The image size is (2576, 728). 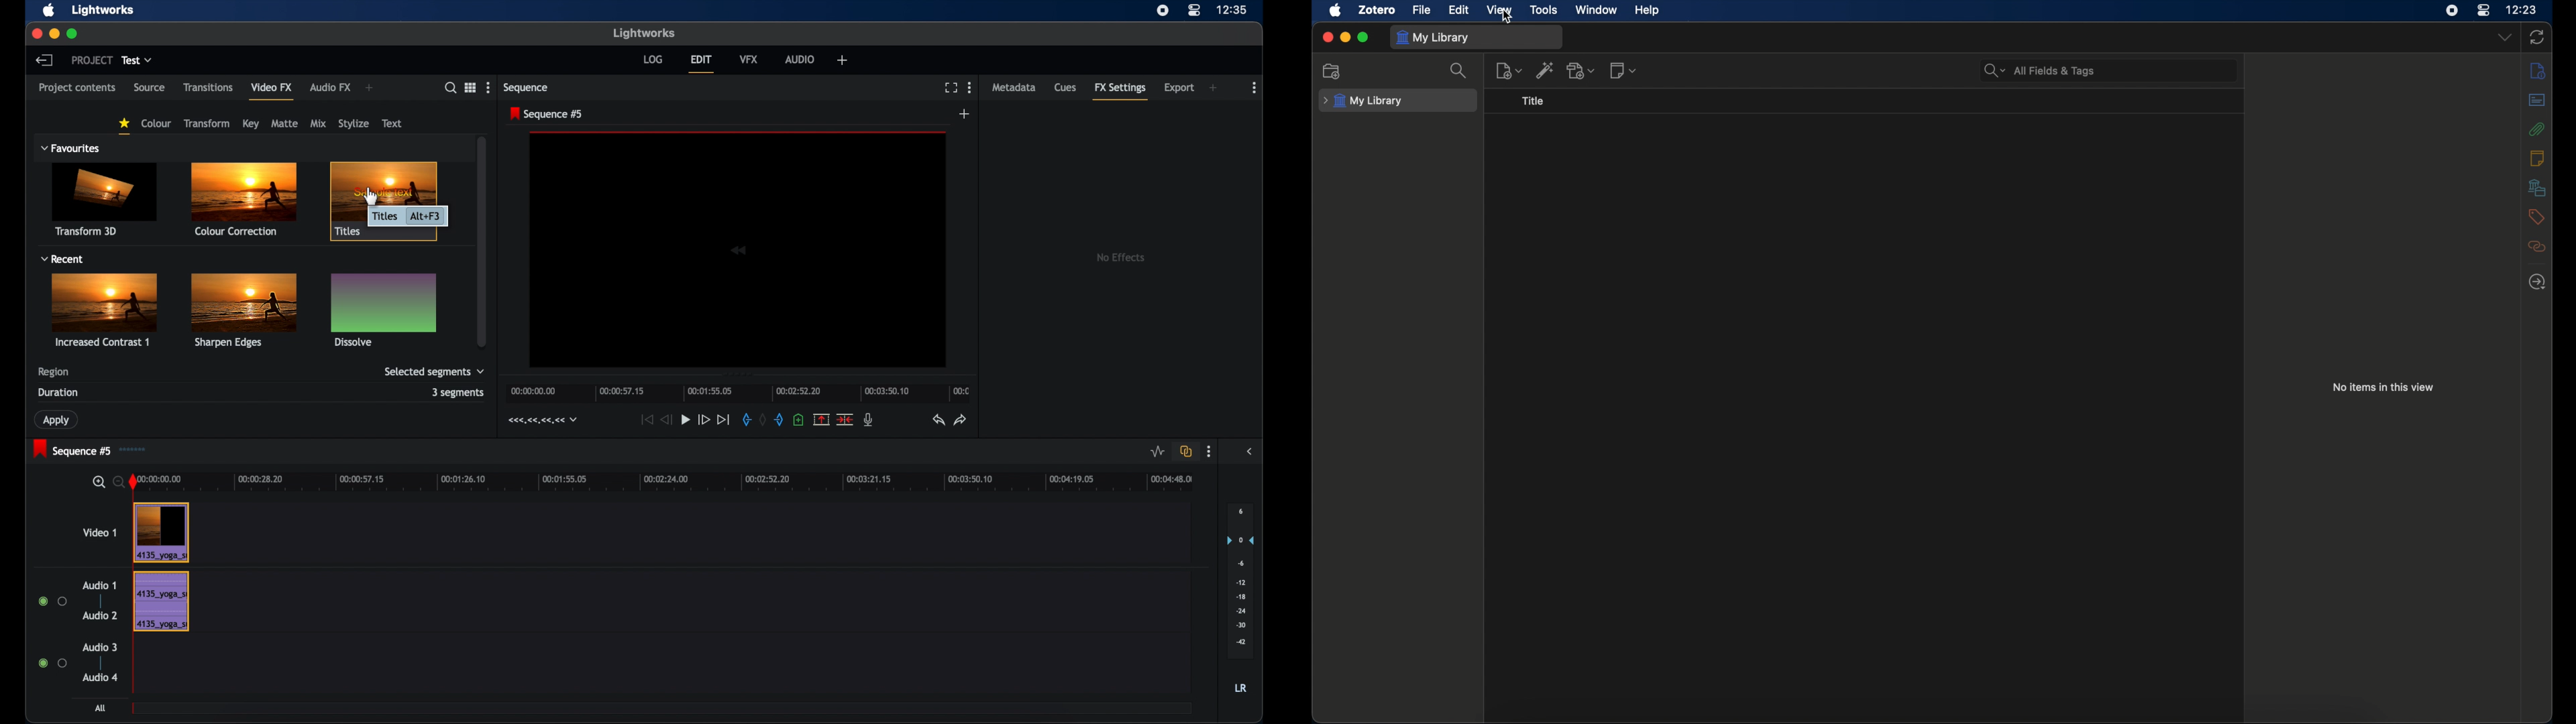 What do you see at coordinates (2522, 9) in the screenshot?
I see `time` at bounding box center [2522, 9].